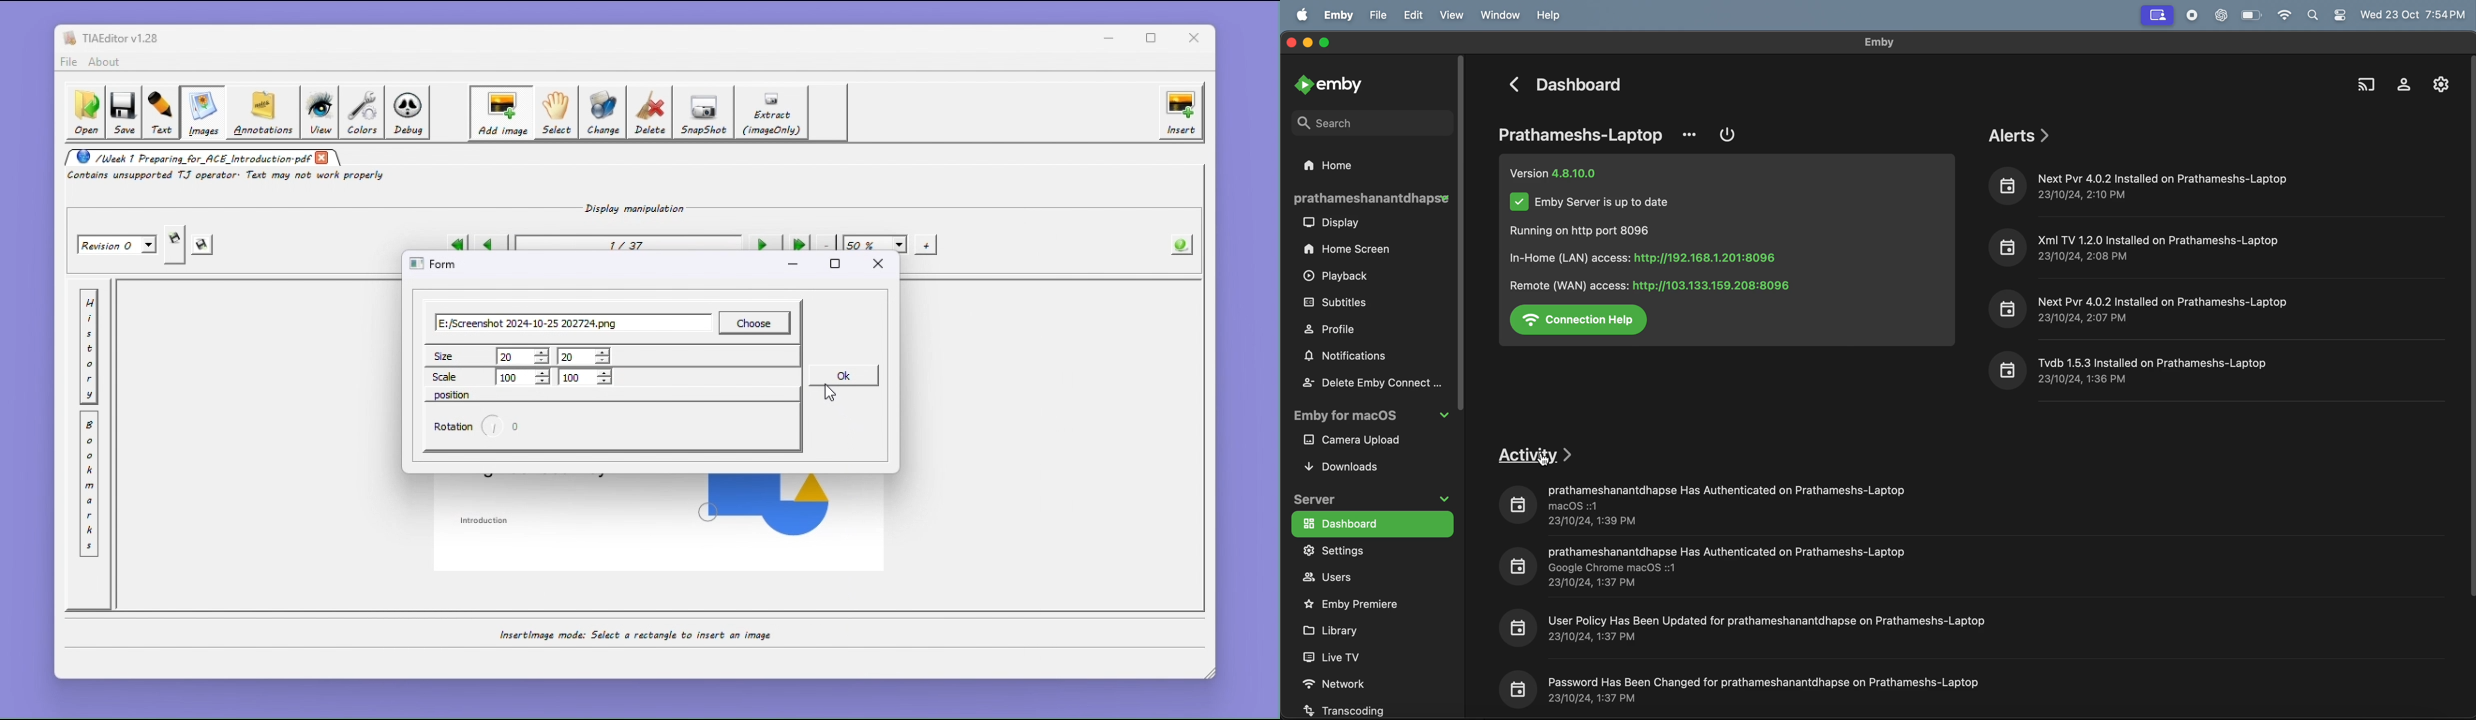  Describe the element at coordinates (1371, 496) in the screenshot. I see `server` at that location.